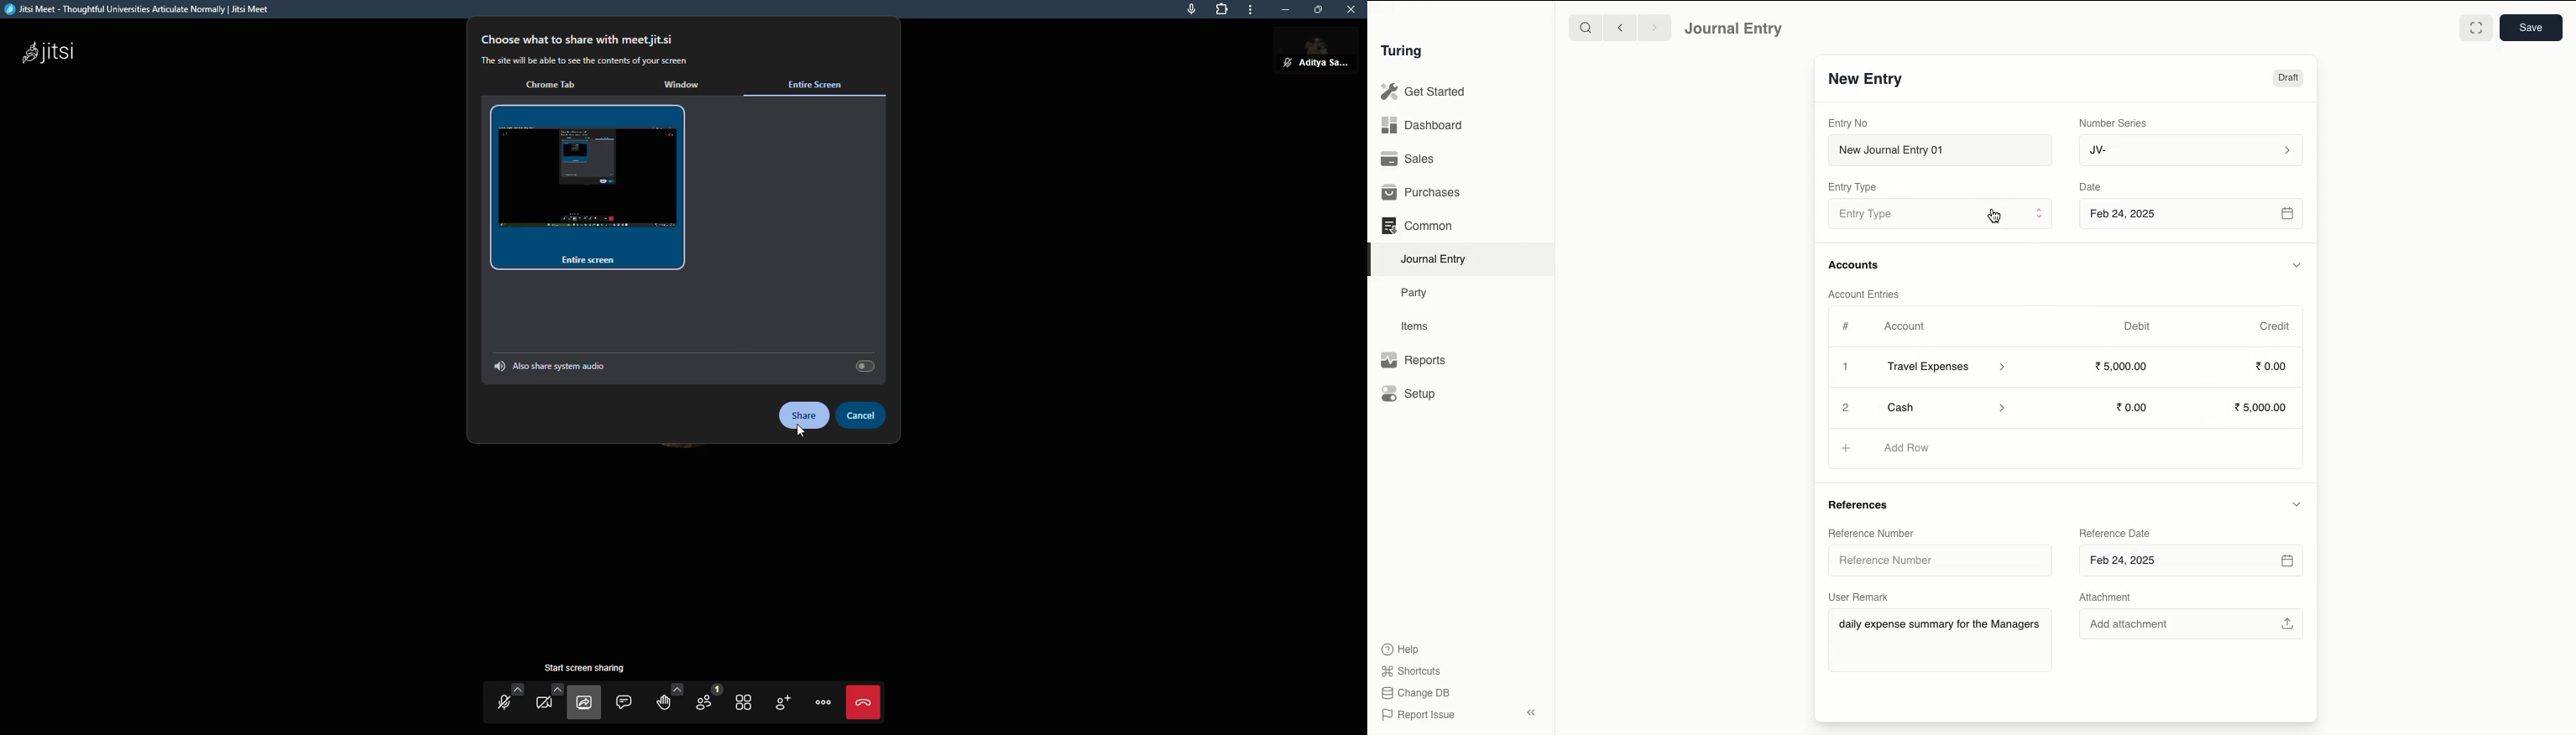 The image size is (2576, 756). I want to click on 0.00, so click(2272, 365).